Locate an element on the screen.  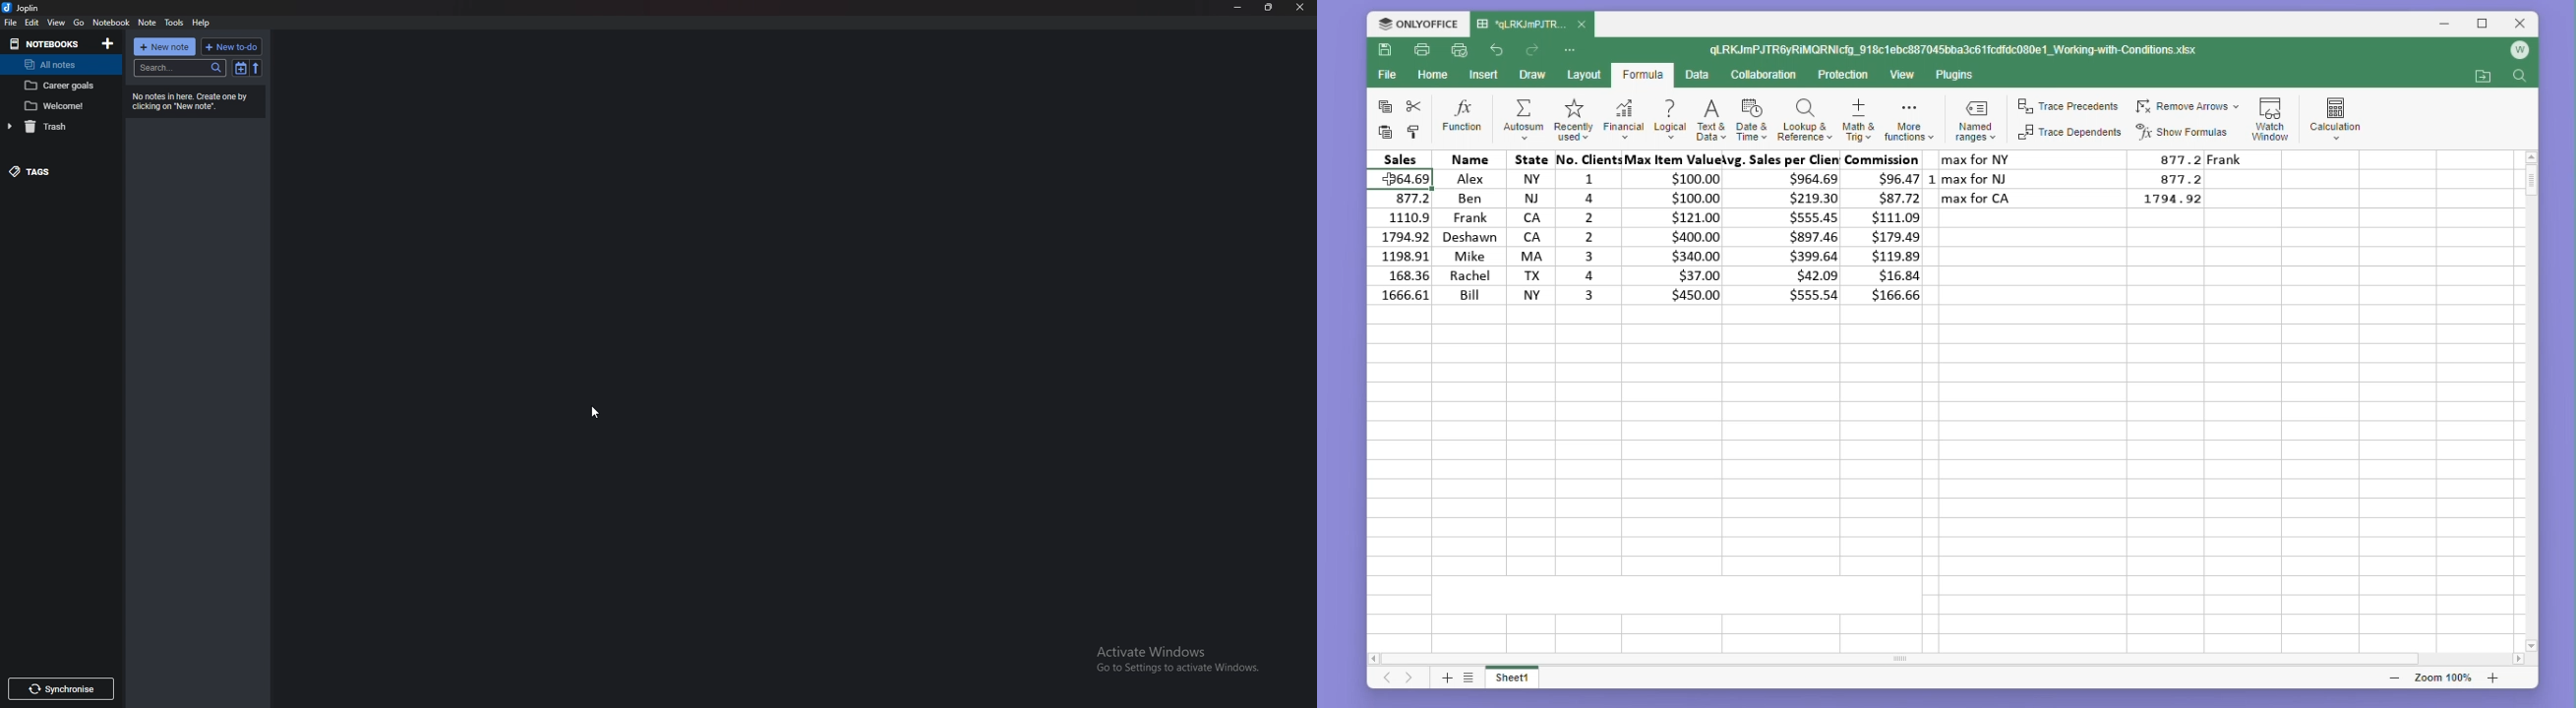
zoom in is located at coordinates (2492, 678).